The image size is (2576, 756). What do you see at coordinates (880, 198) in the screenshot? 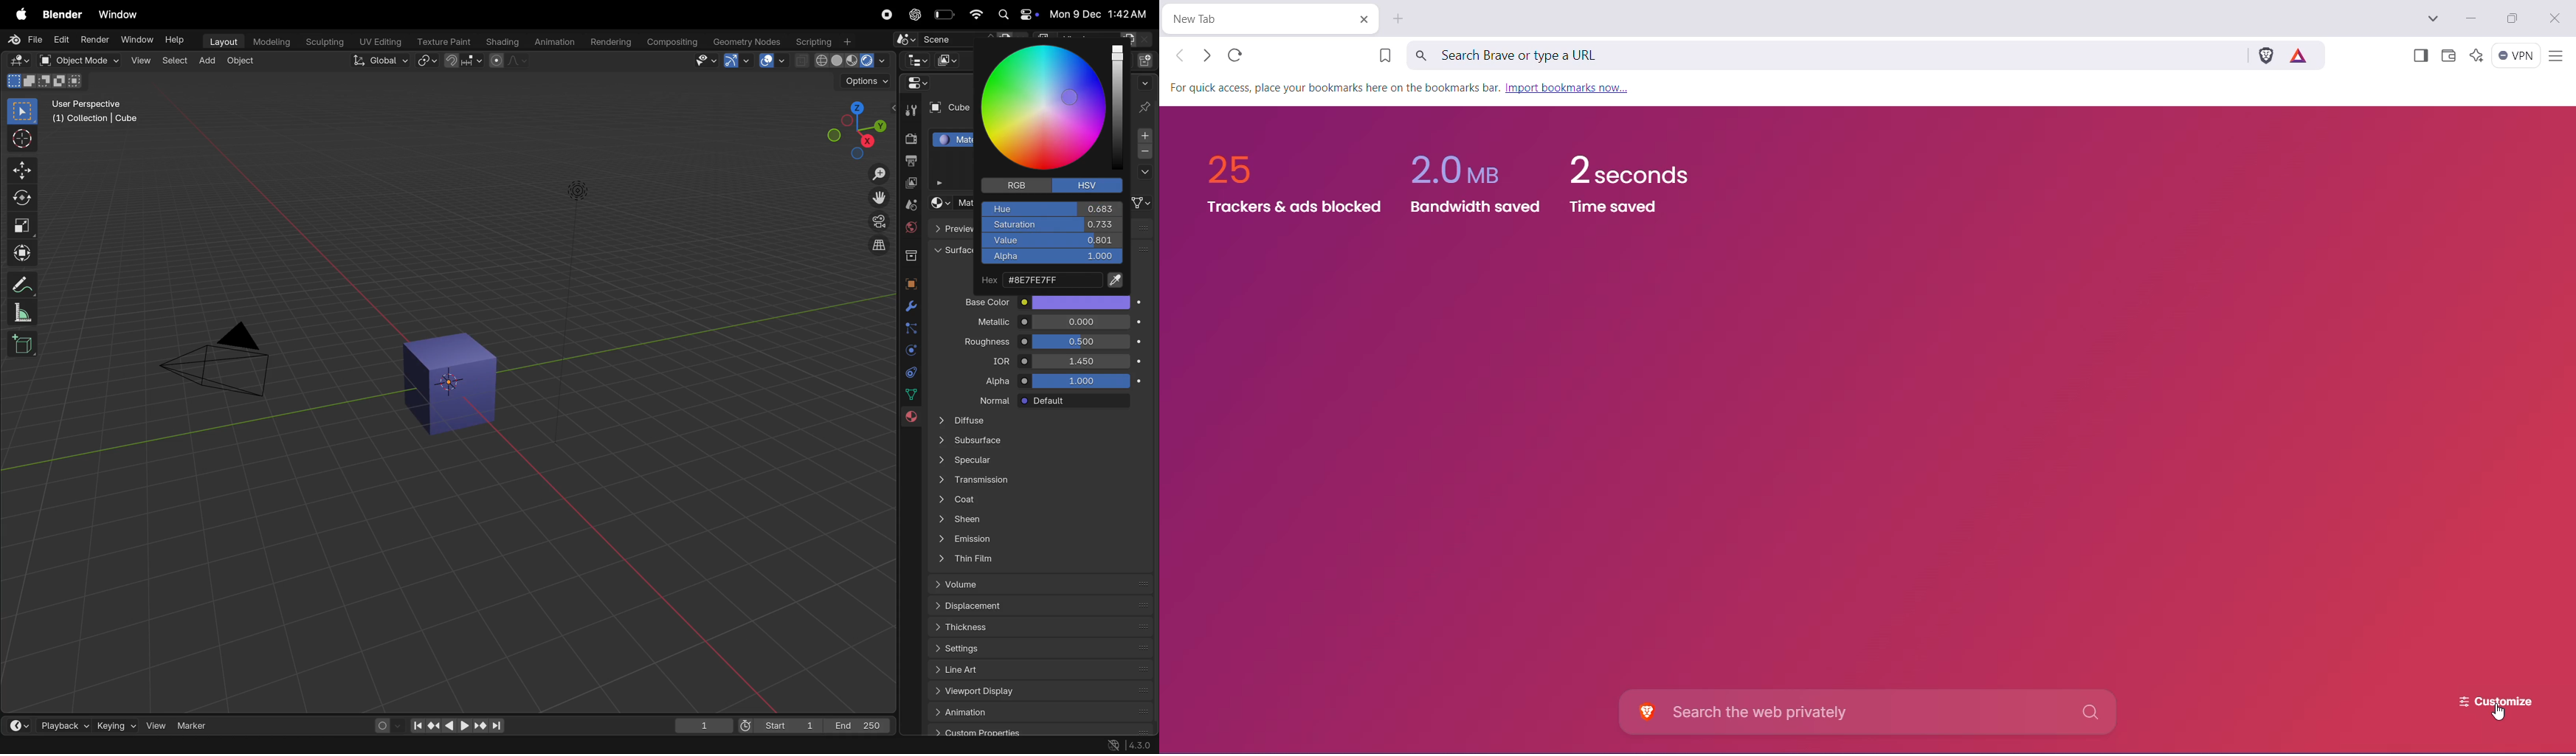
I see `move view` at bounding box center [880, 198].